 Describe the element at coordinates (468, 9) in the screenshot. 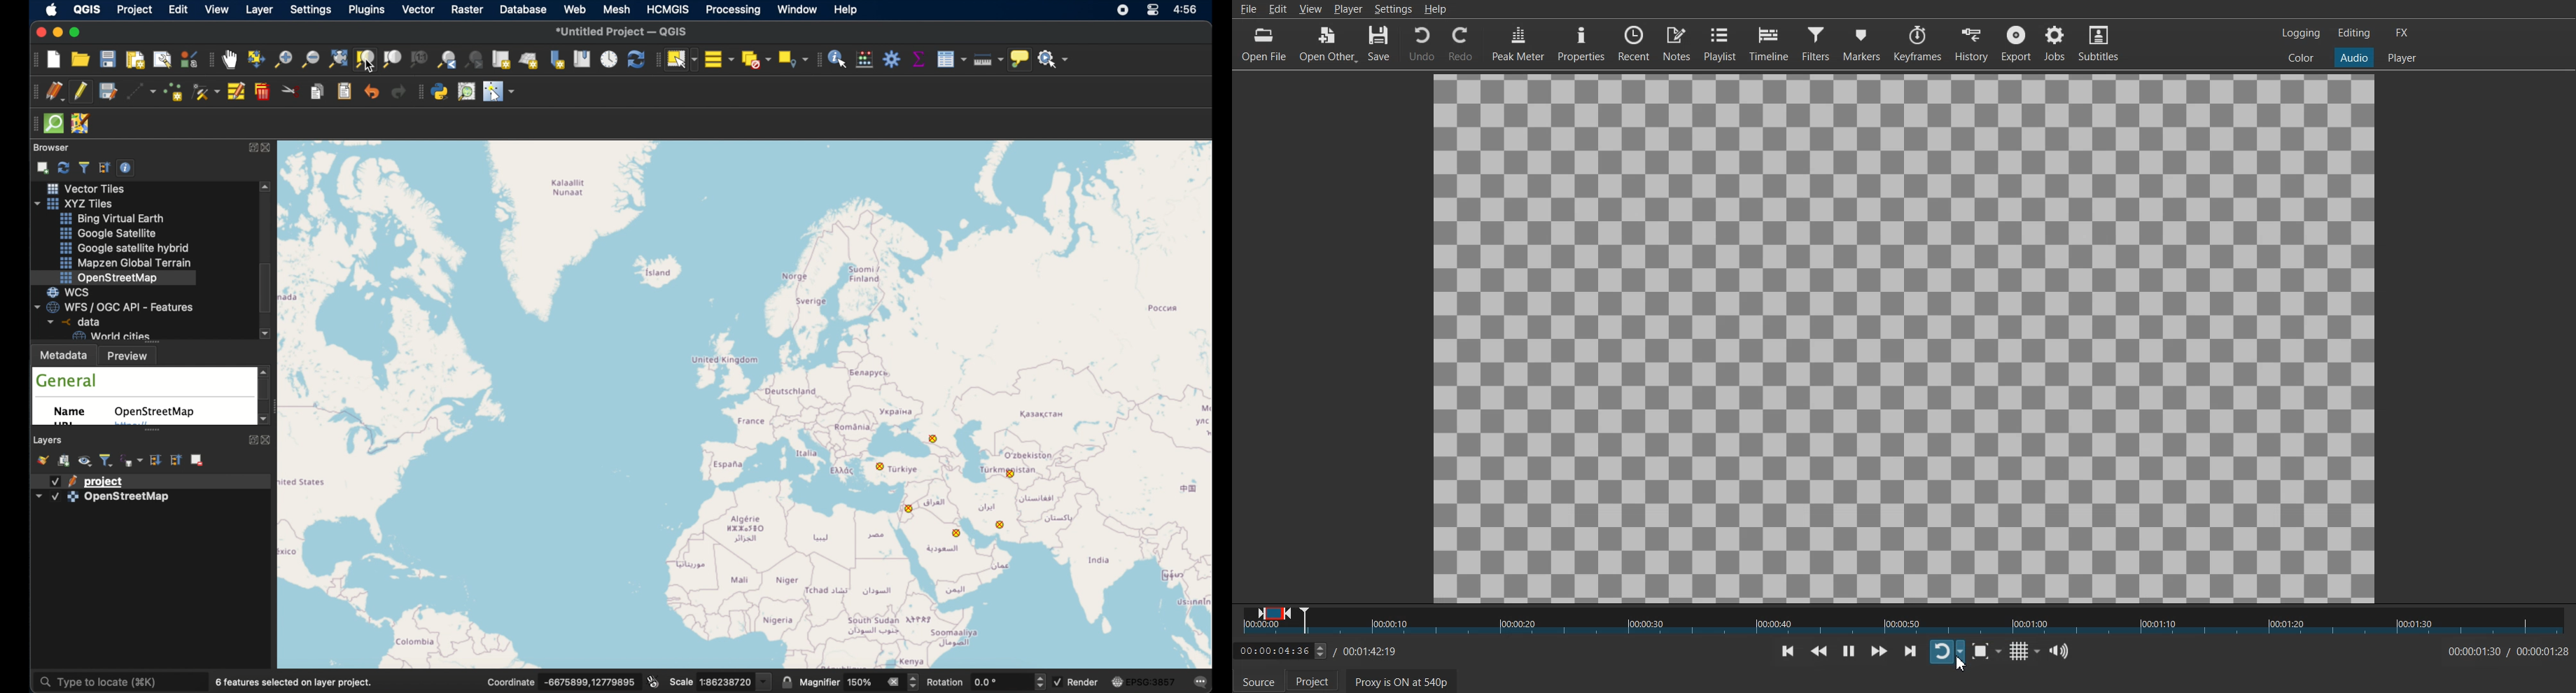

I see `raster` at that location.